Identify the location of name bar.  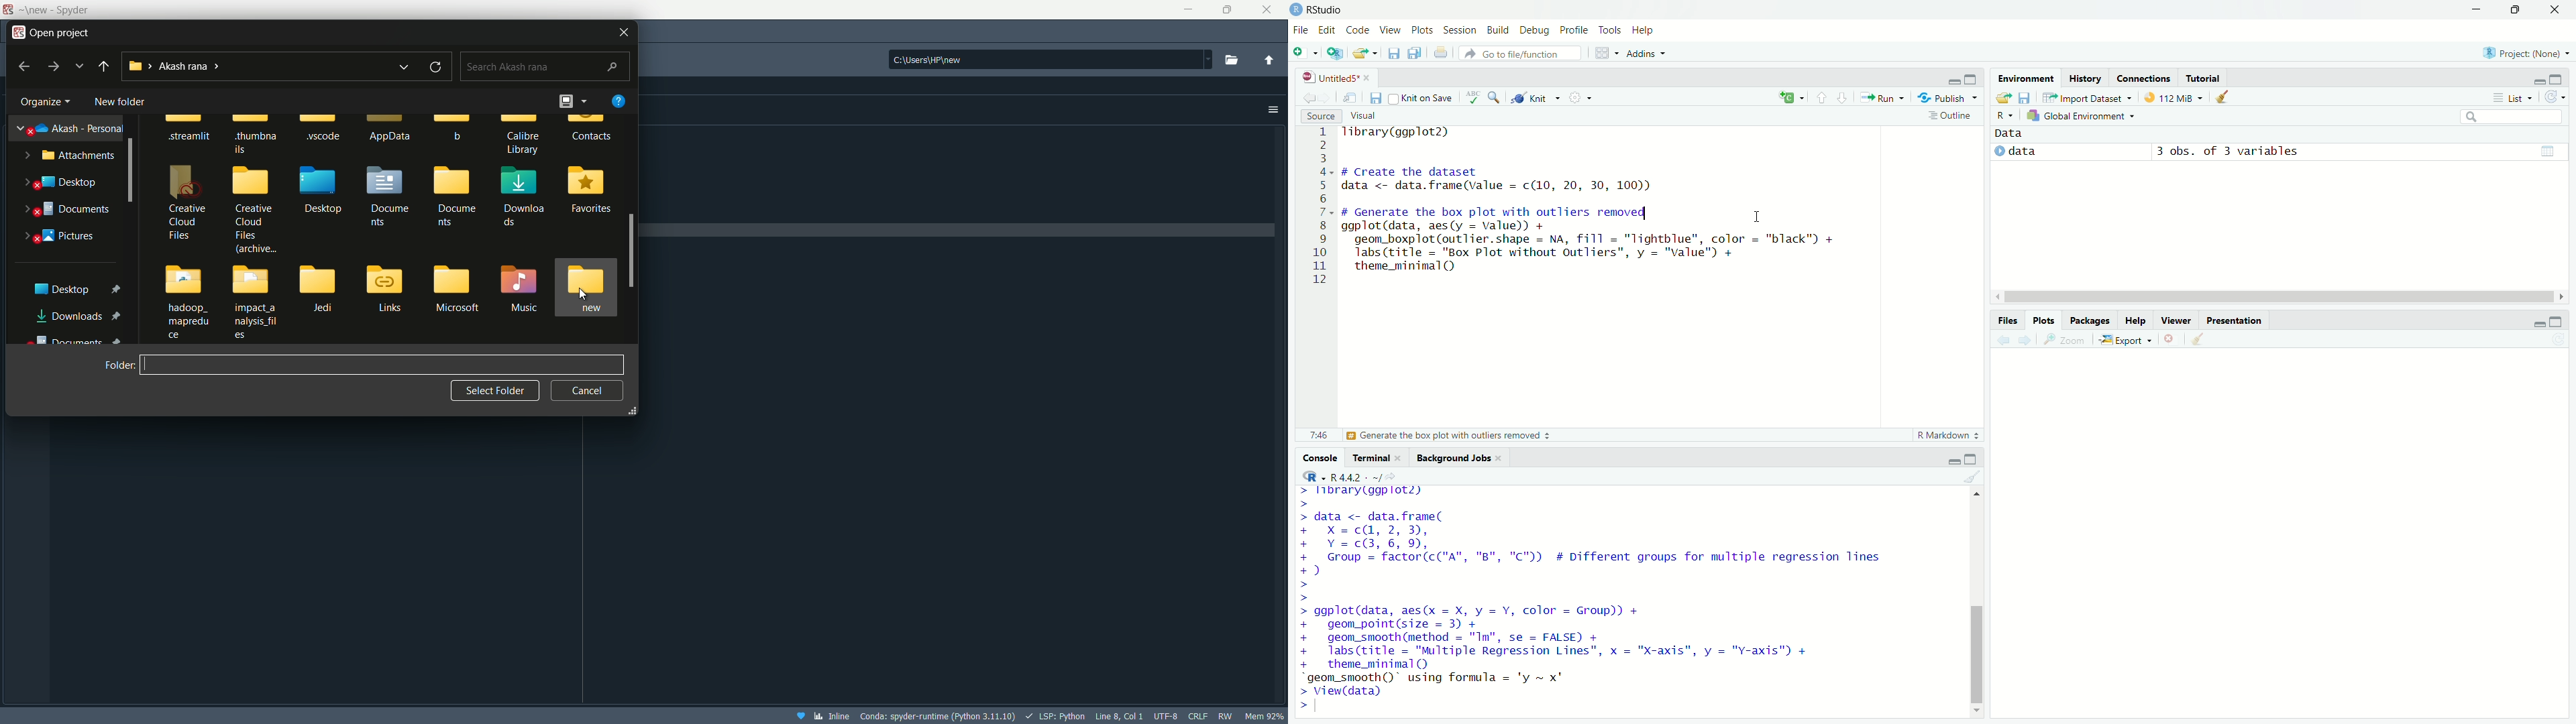
(381, 365).